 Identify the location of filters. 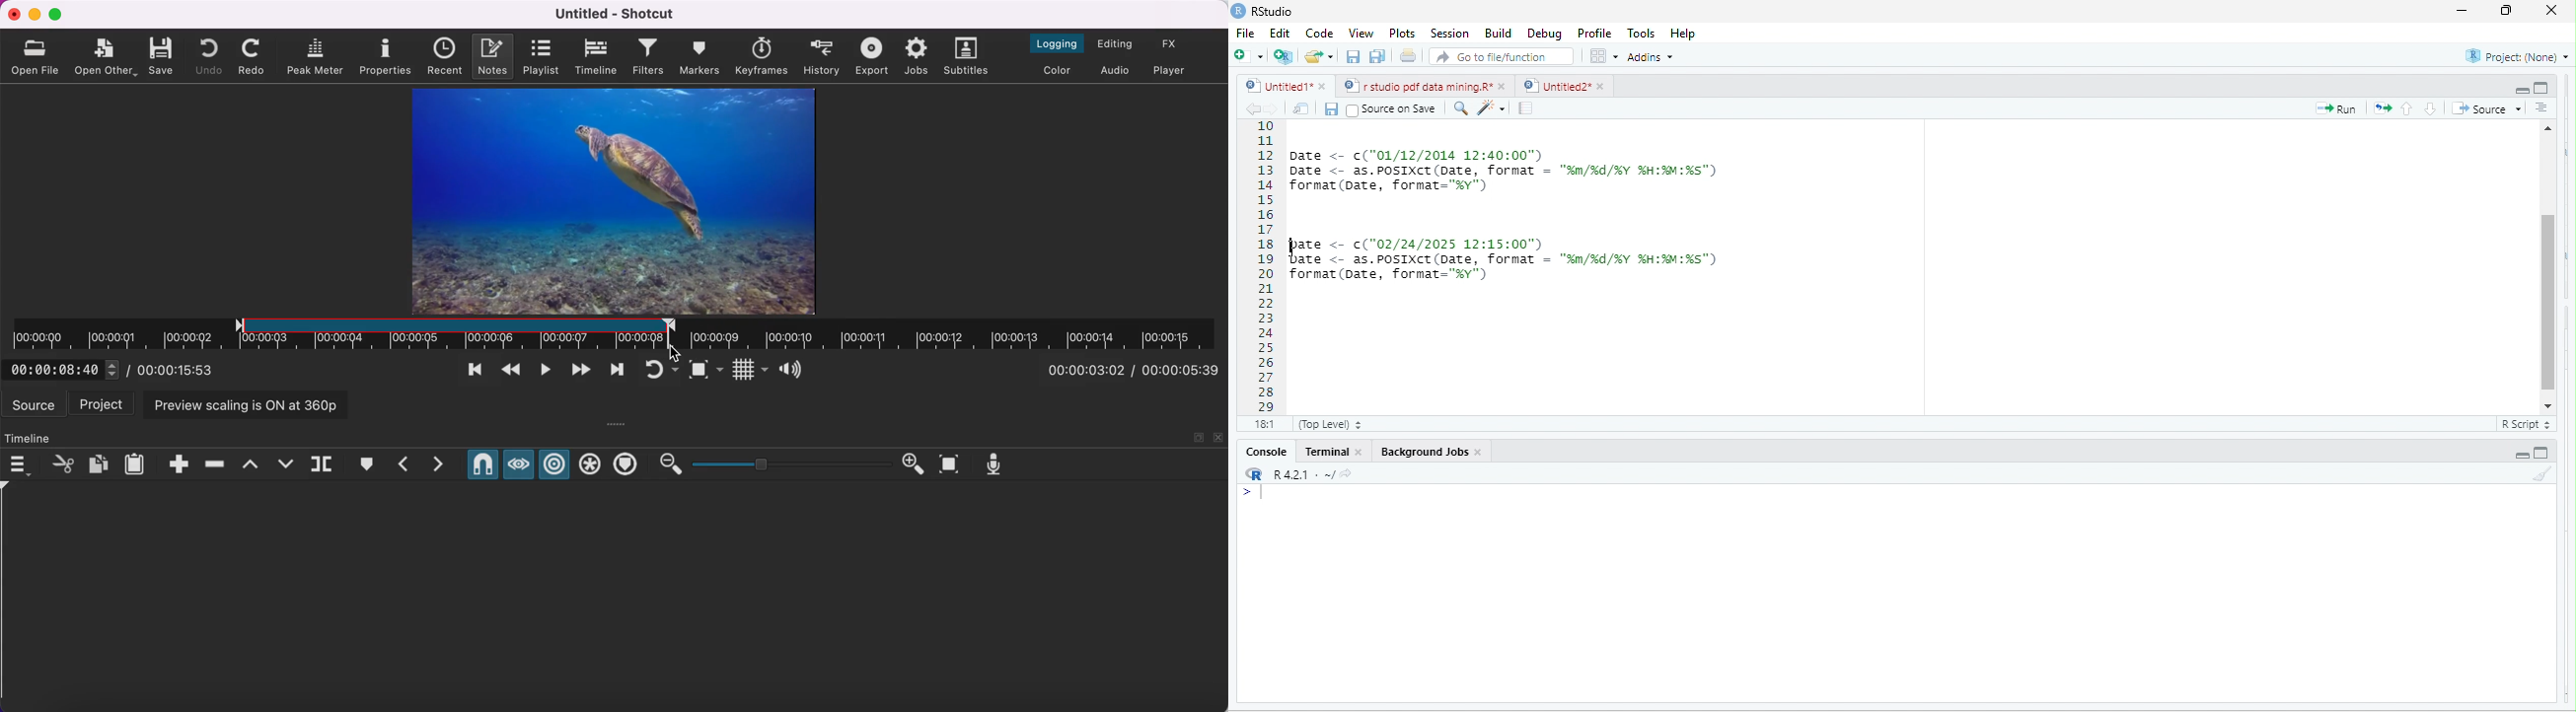
(649, 57).